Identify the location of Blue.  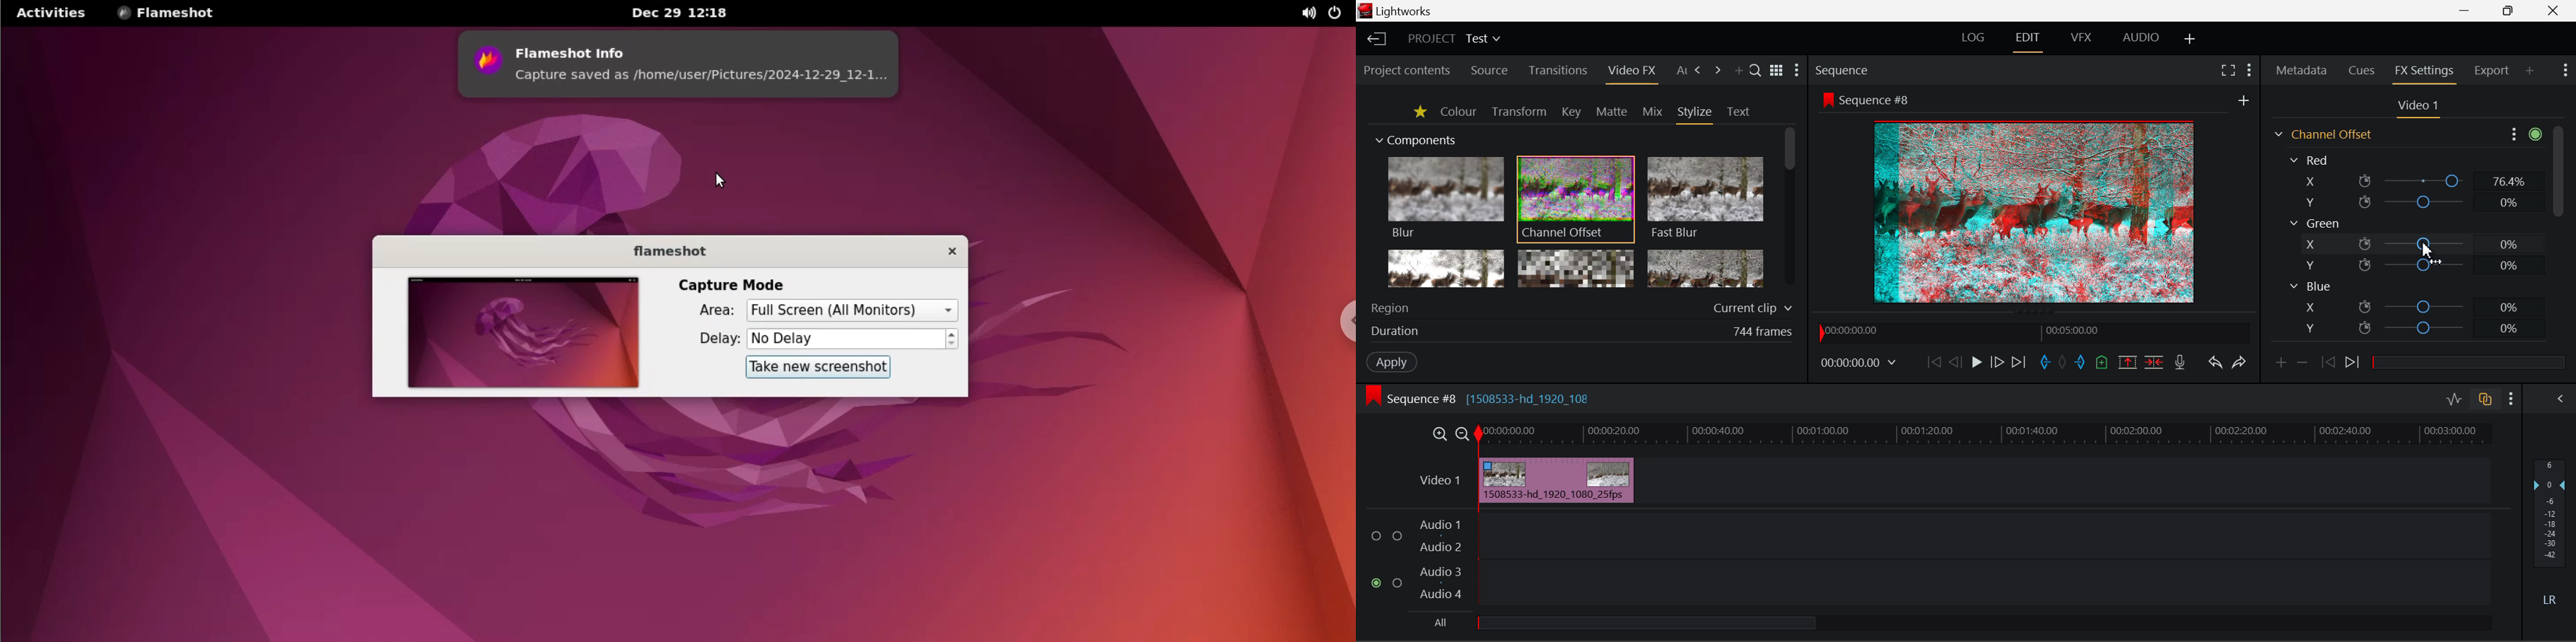
(2310, 287).